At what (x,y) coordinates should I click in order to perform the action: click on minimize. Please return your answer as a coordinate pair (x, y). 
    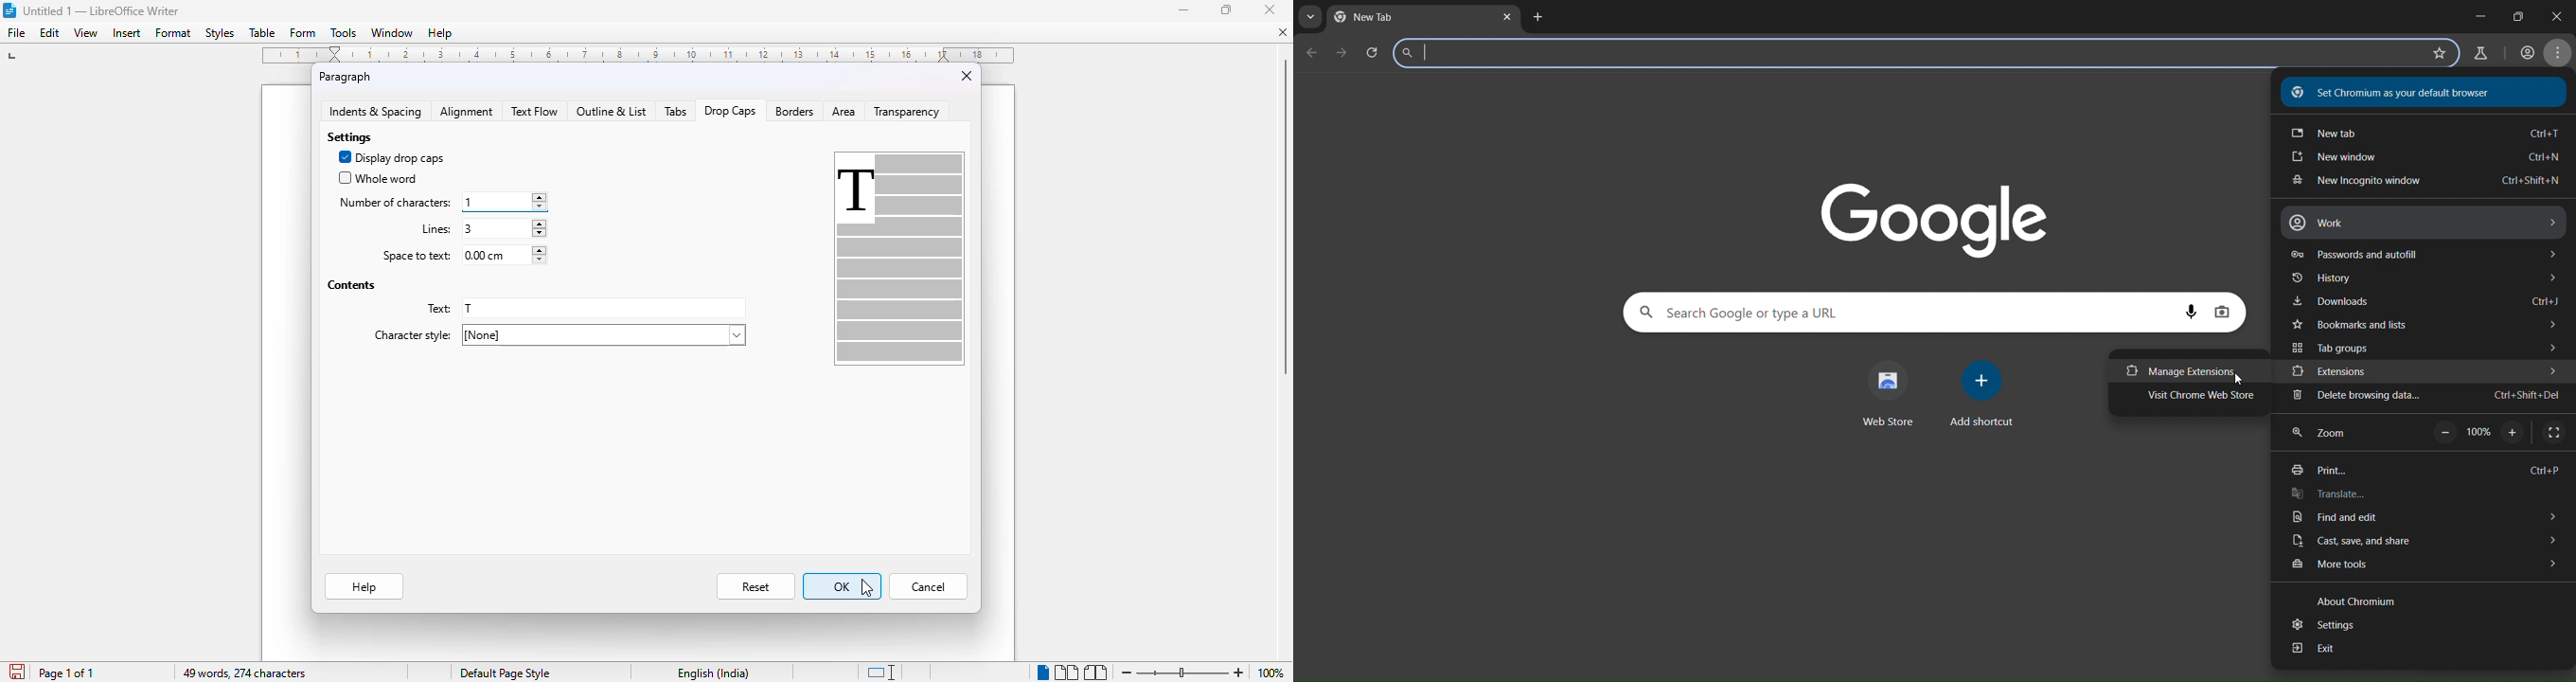
    Looking at the image, I should click on (2470, 15).